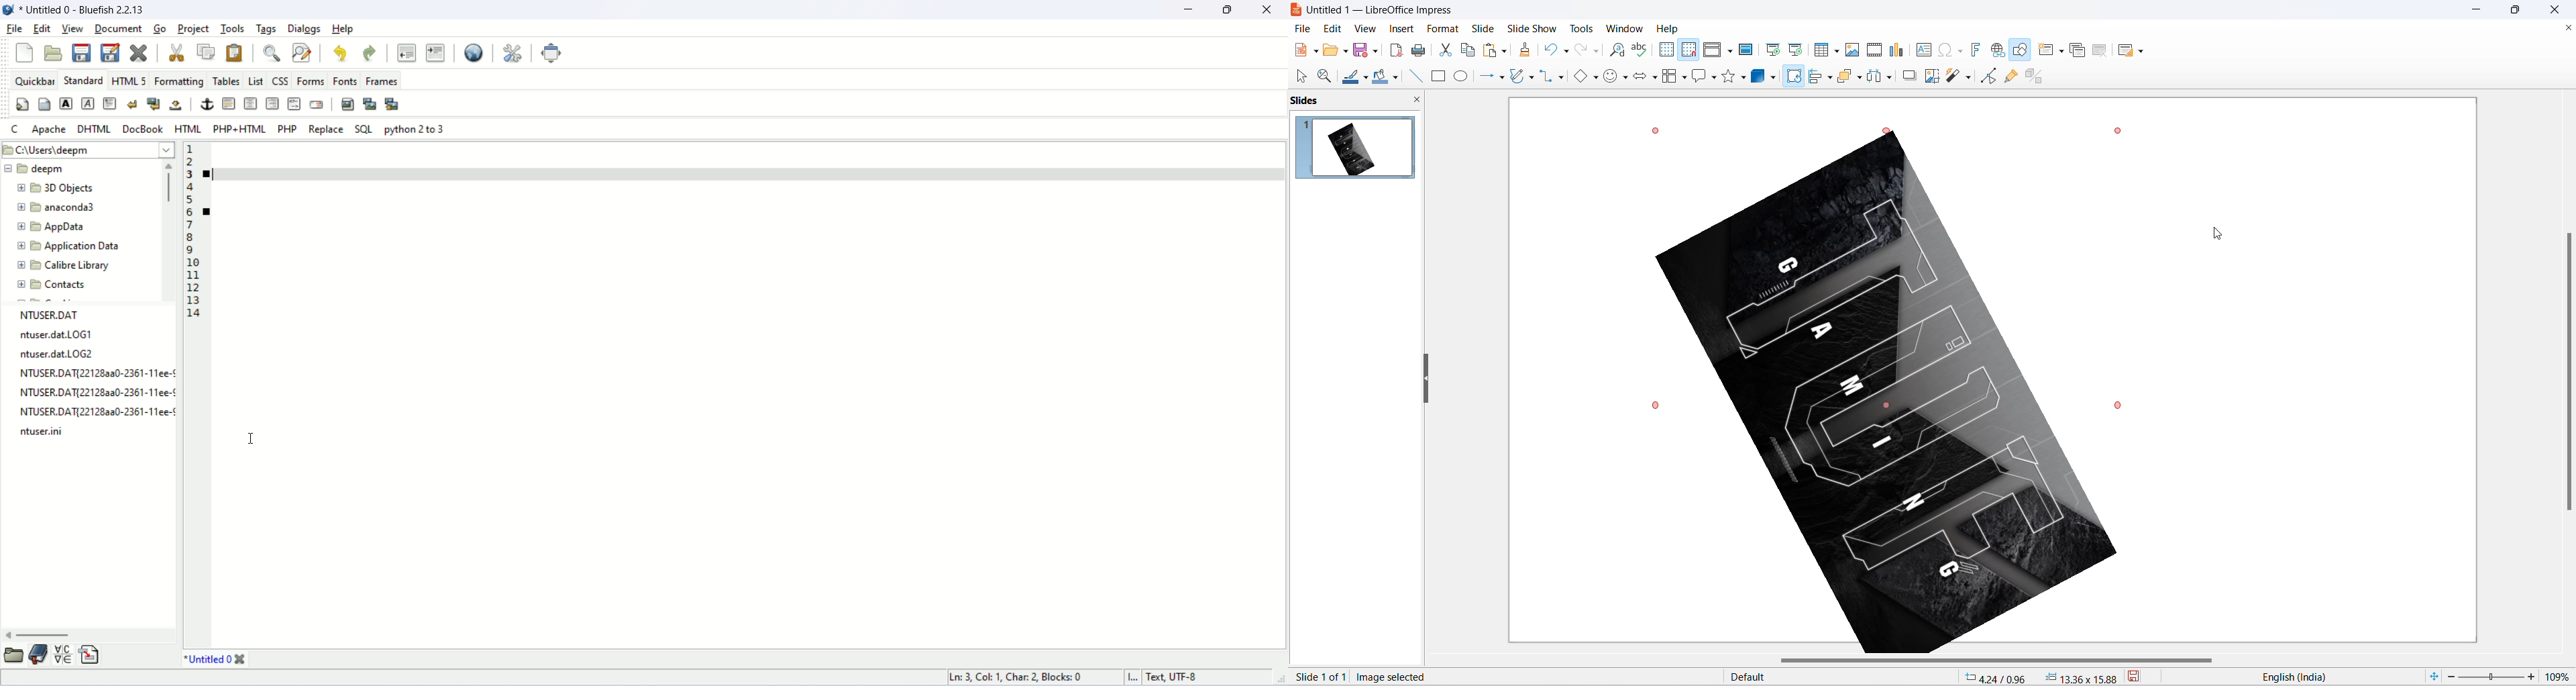 This screenshot has height=700, width=2576. Describe the element at coordinates (1640, 50) in the screenshot. I see `spelling` at that location.